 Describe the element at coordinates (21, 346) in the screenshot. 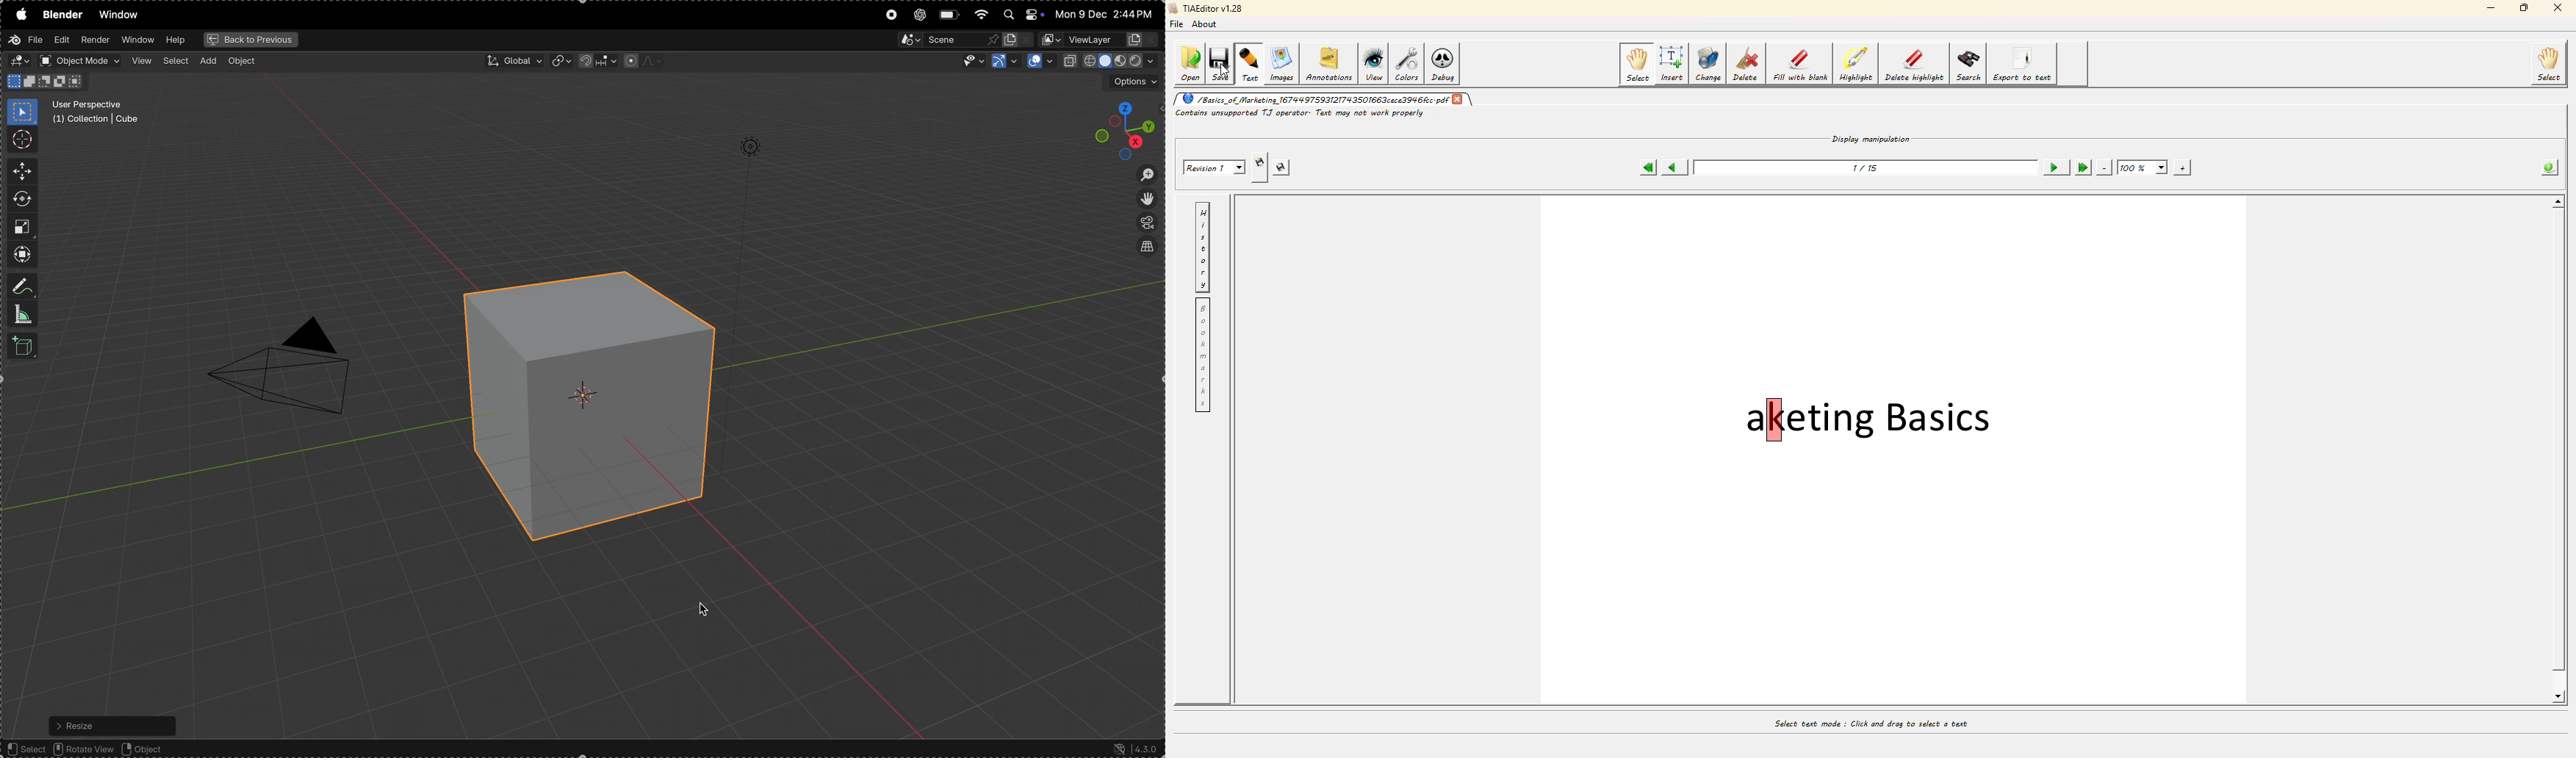

I see `3d cube` at that location.